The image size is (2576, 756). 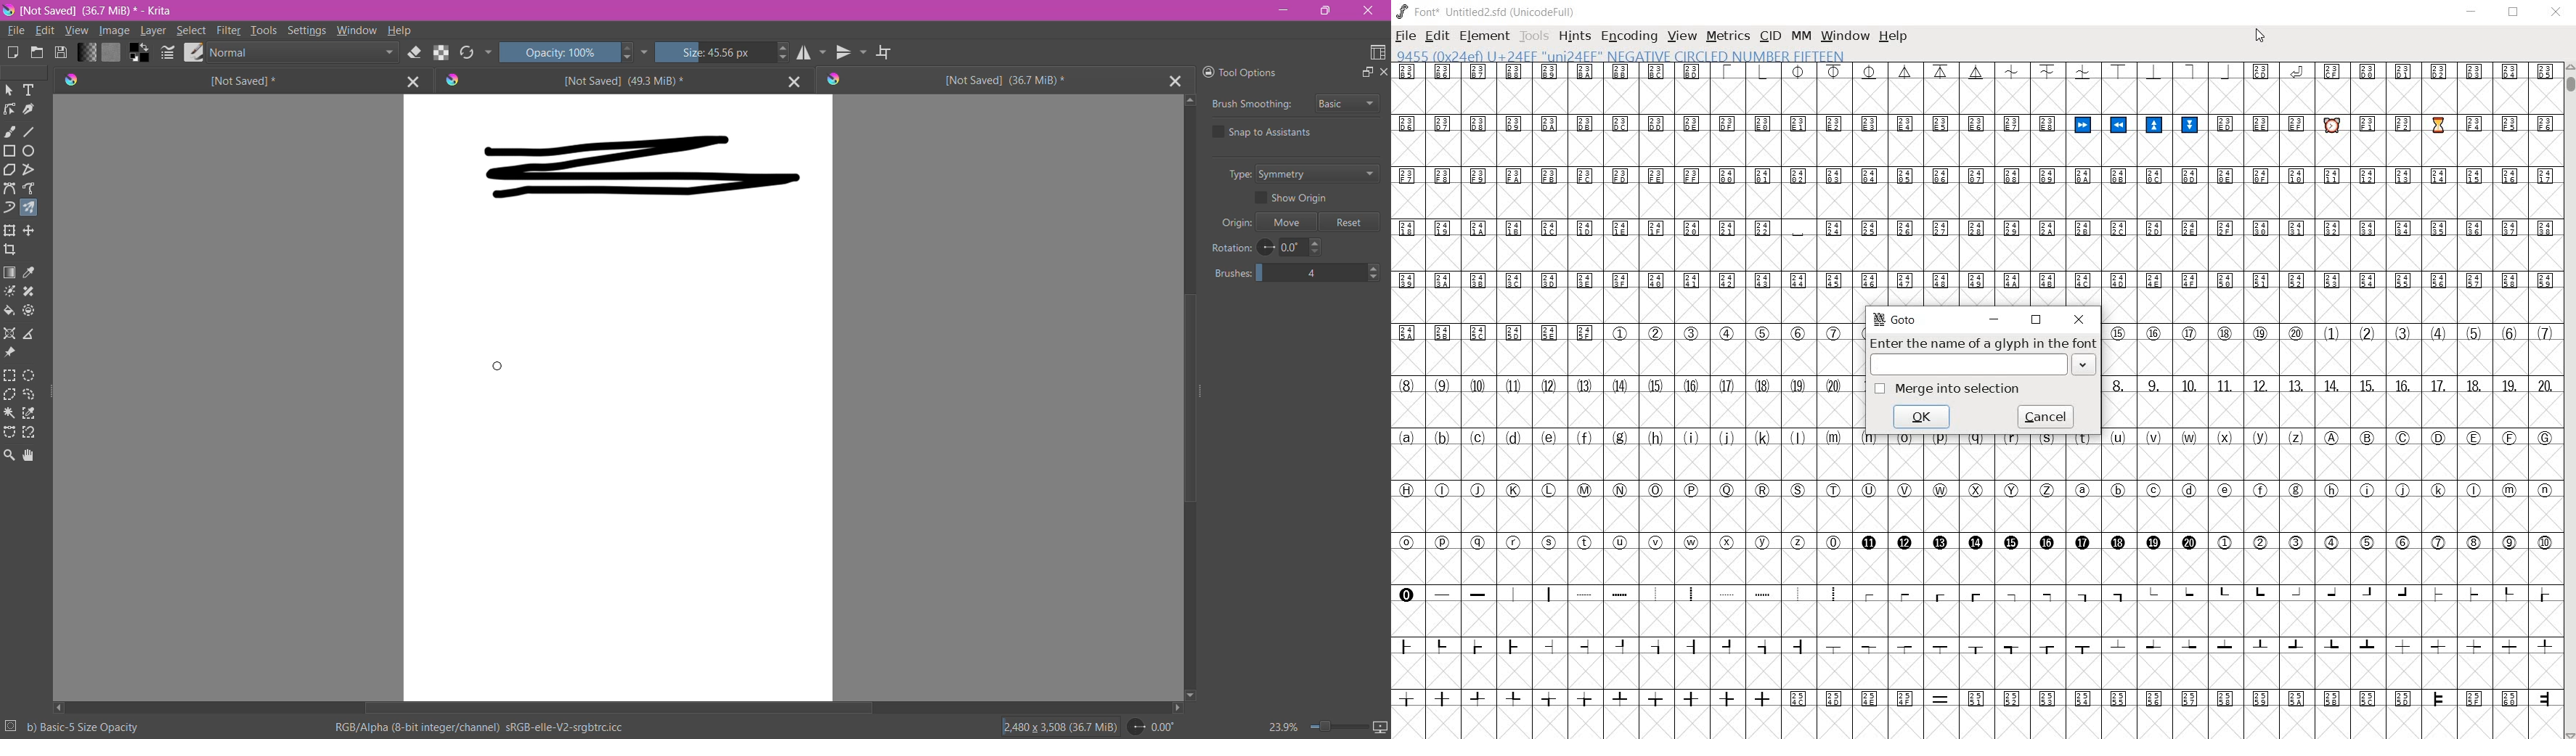 What do you see at coordinates (410, 80) in the screenshot?
I see `Close Tab` at bounding box center [410, 80].